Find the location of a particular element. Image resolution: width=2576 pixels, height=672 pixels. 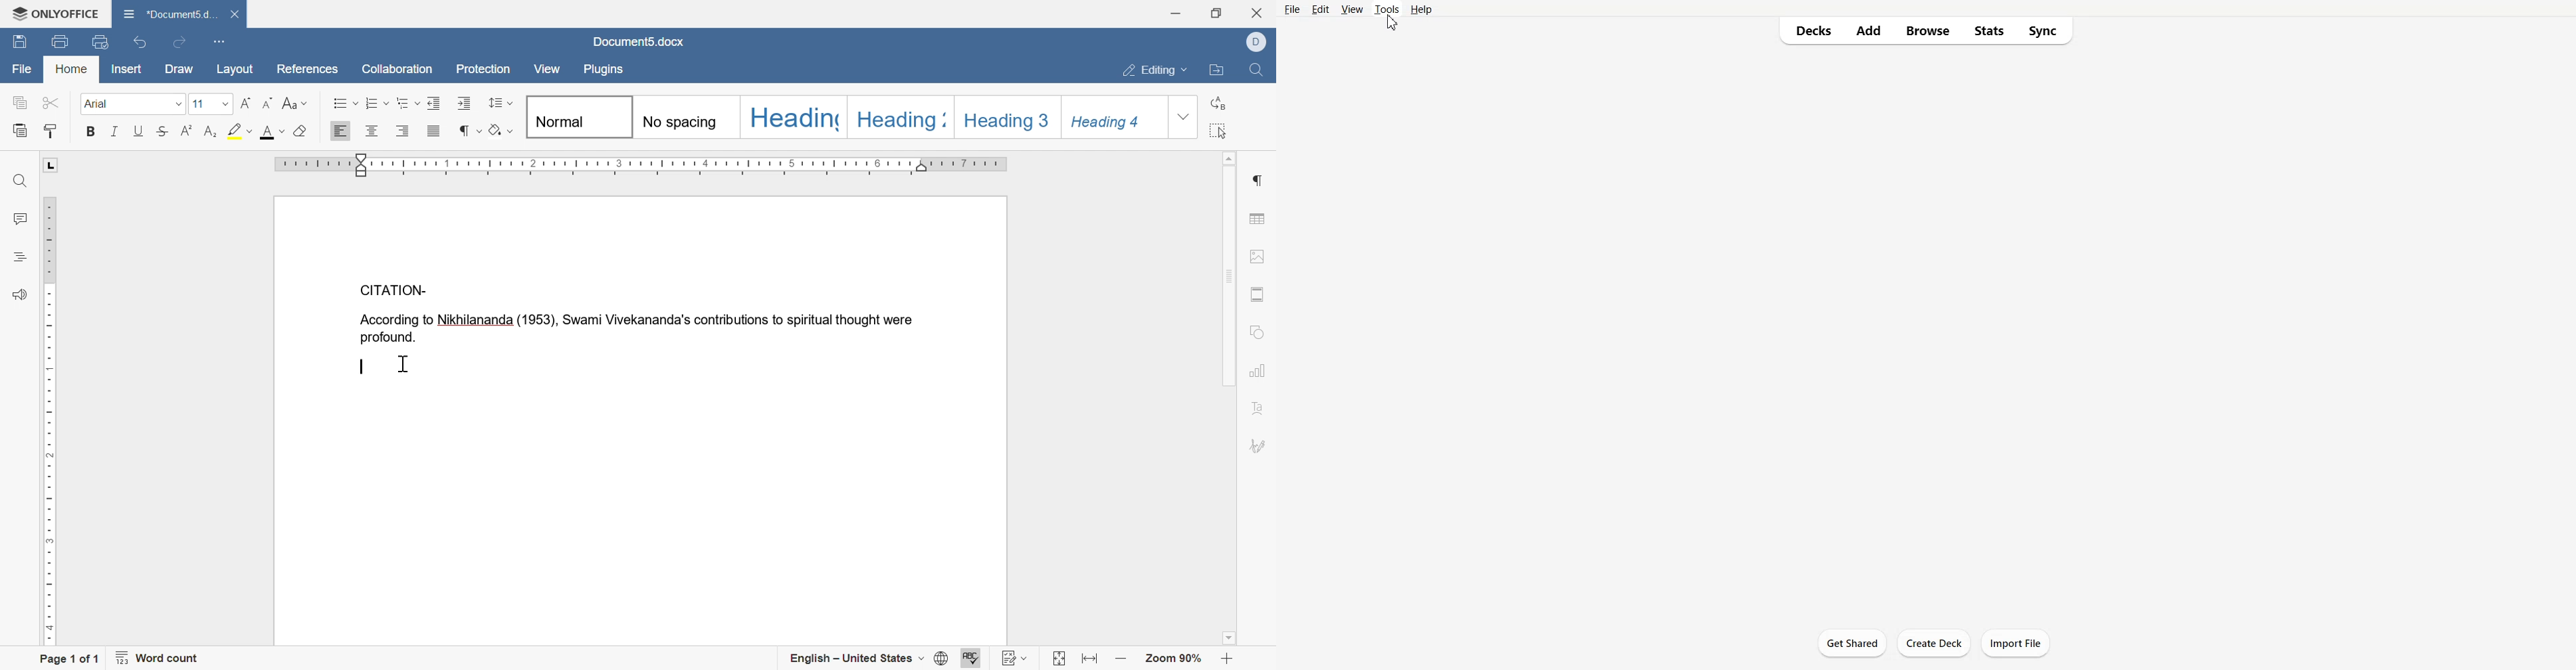

spell checking is located at coordinates (973, 659).